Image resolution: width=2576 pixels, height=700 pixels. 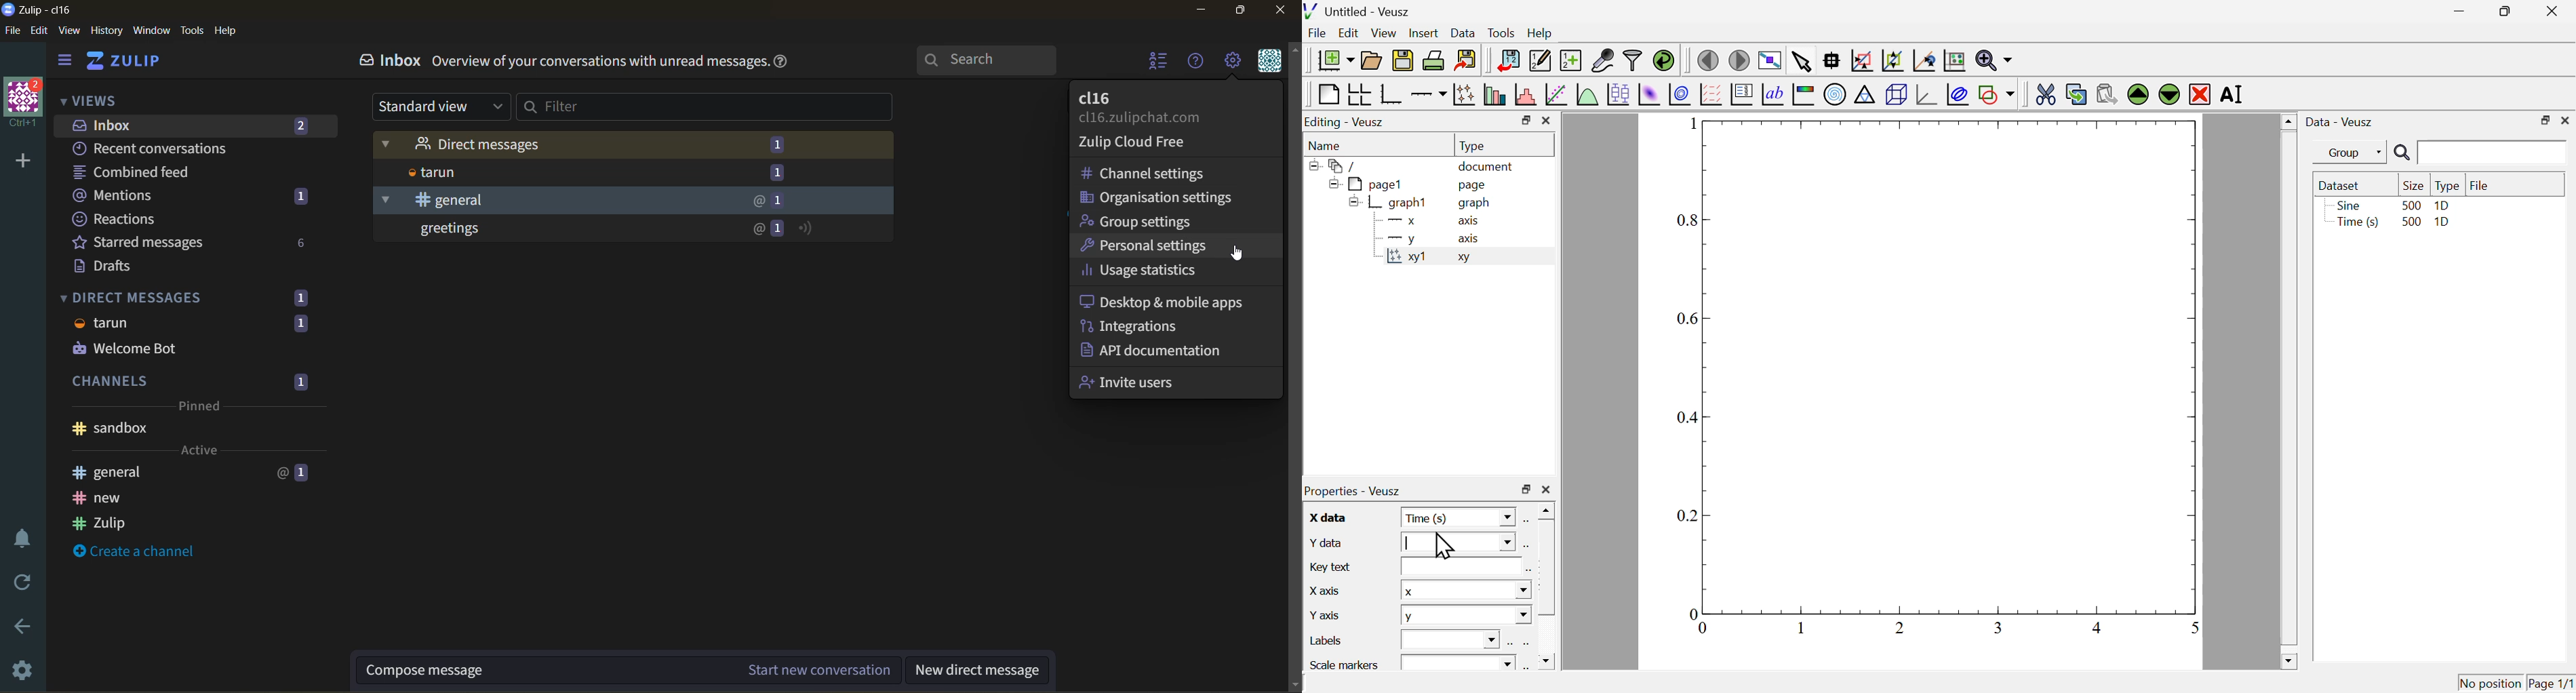 What do you see at coordinates (1711, 94) in the screenshot?
I see `plot a vector field` at bounding box center [1711, 94].